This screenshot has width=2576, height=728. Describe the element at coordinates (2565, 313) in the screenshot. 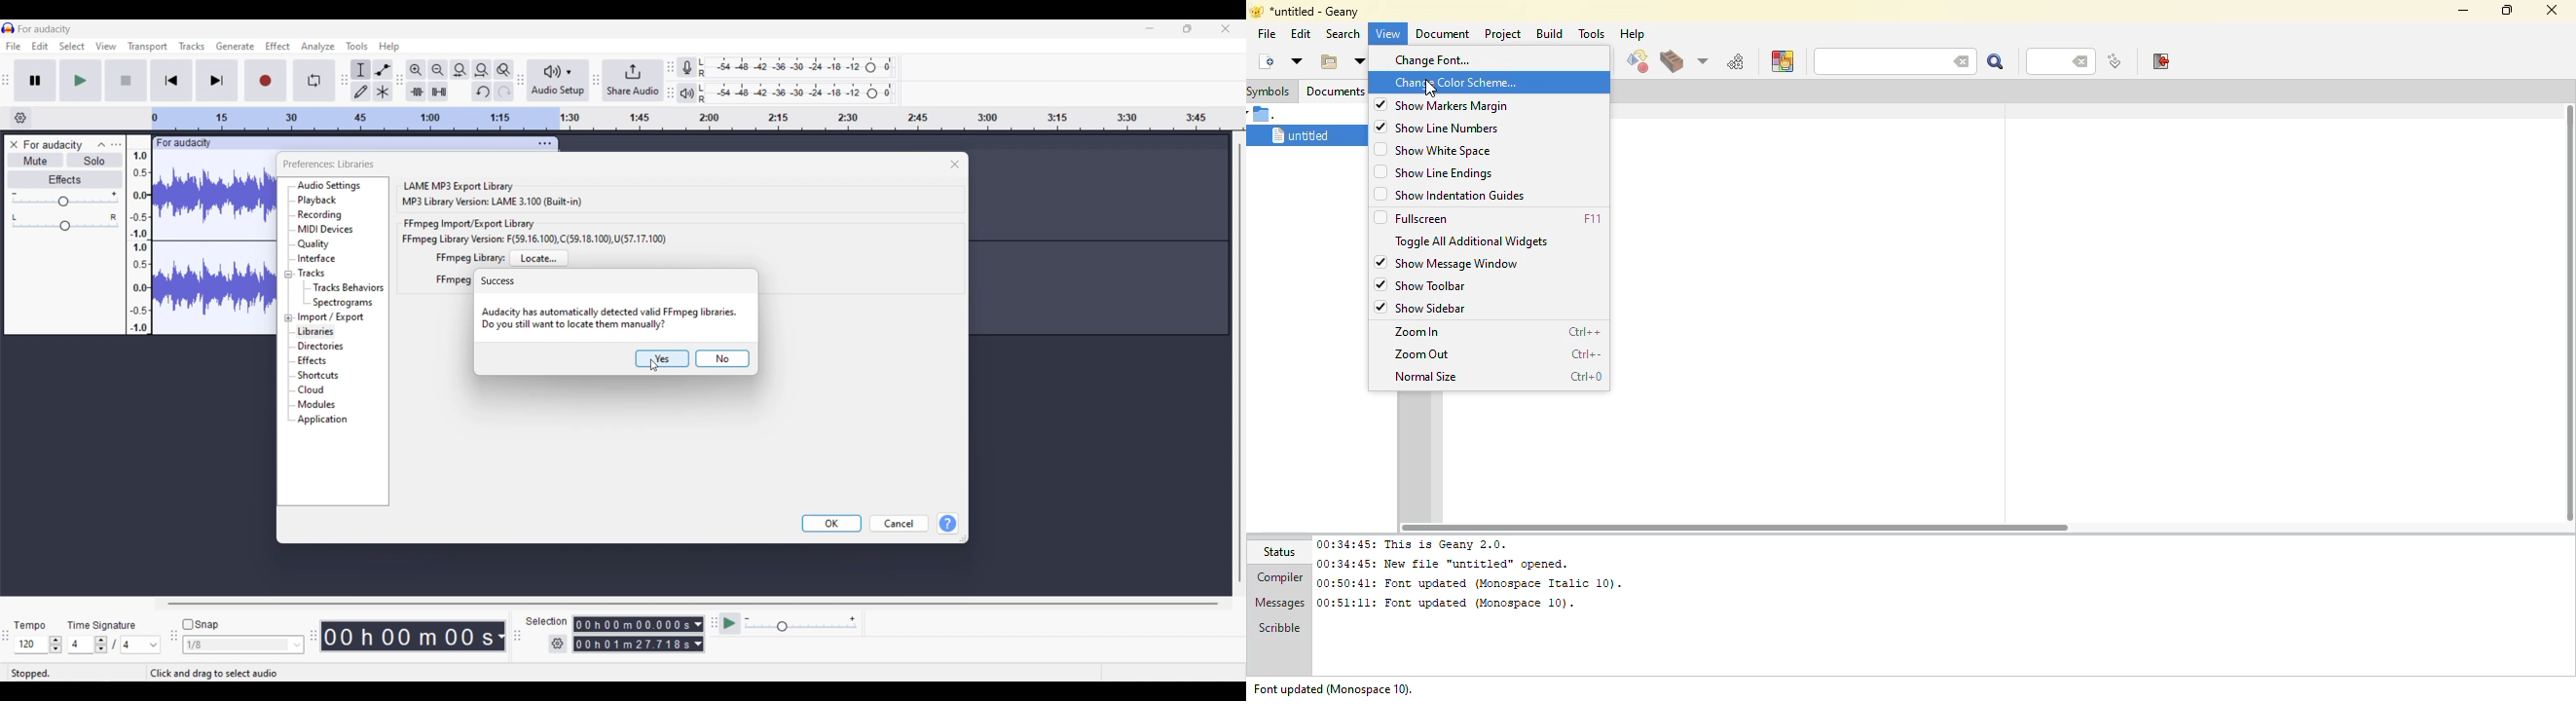

I see `vertical scroll bar` at that location.